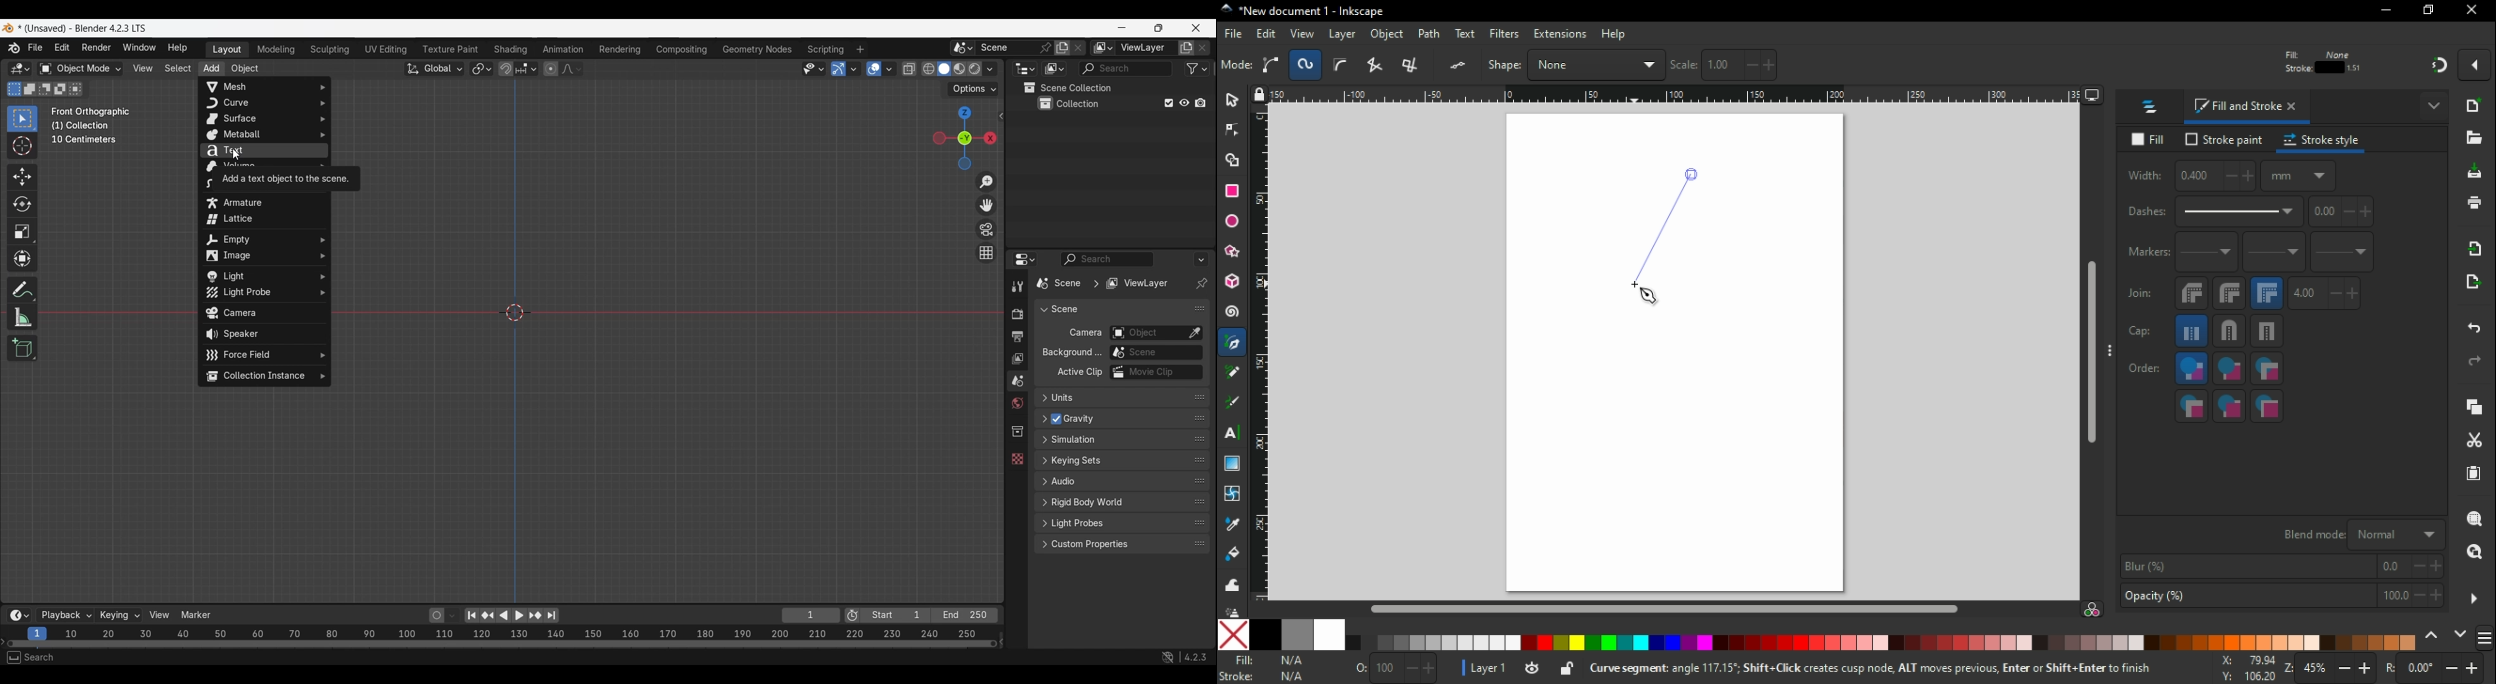 This screenshot has width=2520, height=700. I want to click on active line segment, so click(1664, 224).